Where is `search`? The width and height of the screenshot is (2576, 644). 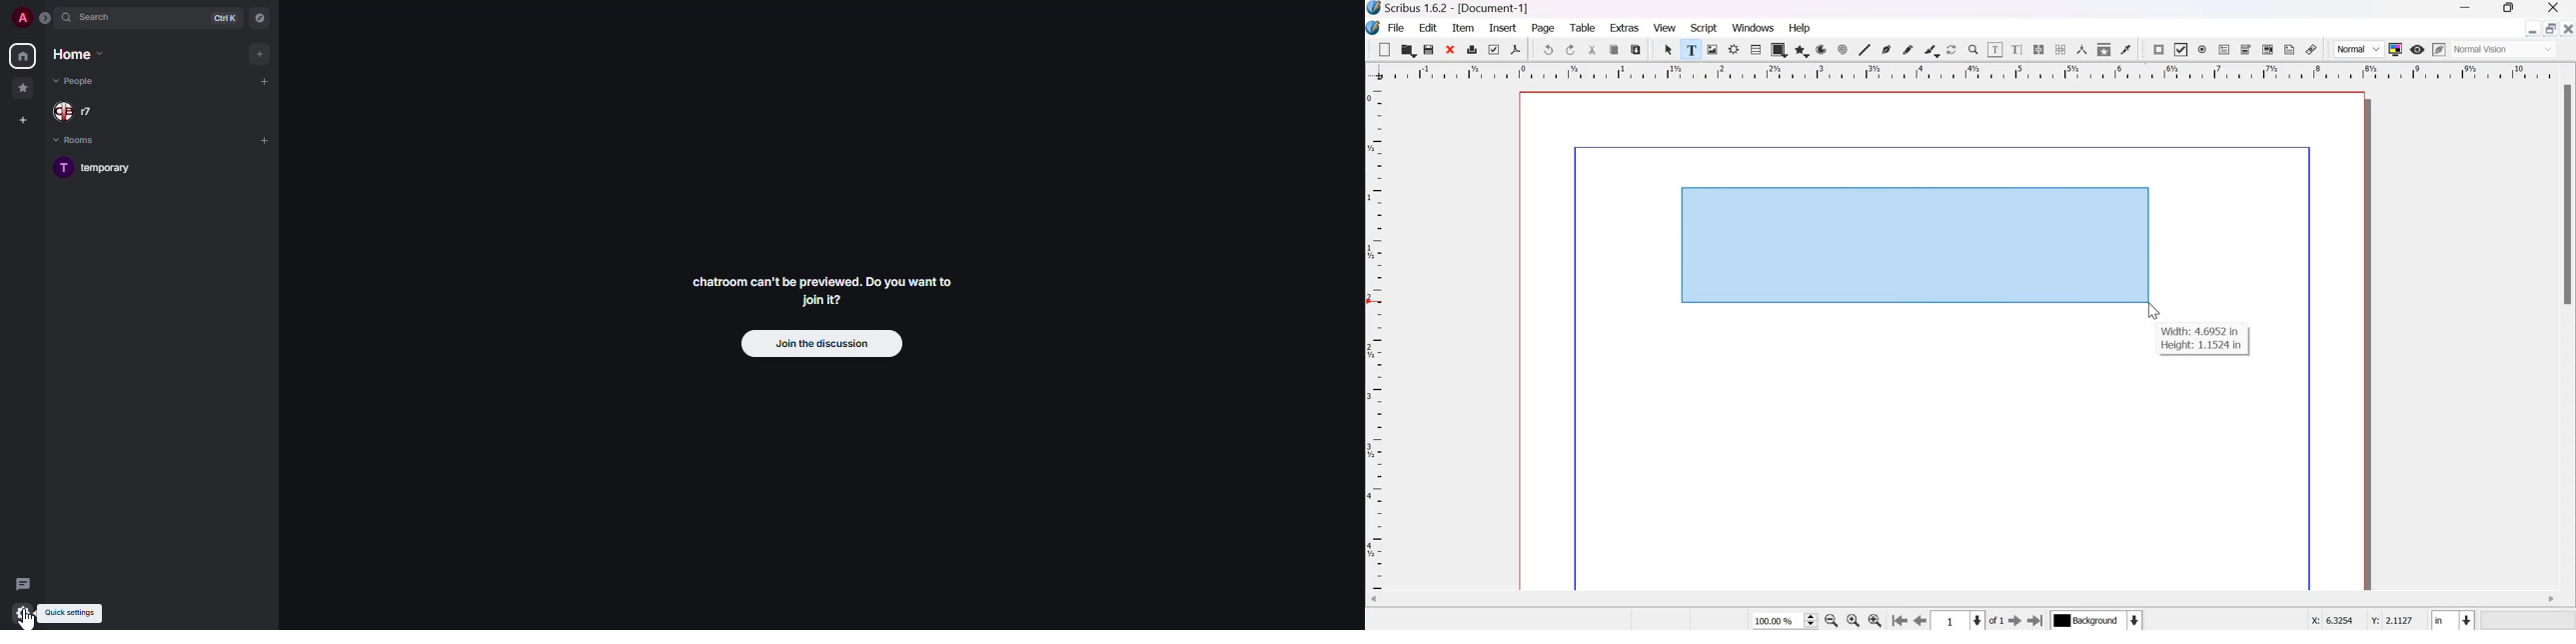 search is located at coordinates (97, 19).